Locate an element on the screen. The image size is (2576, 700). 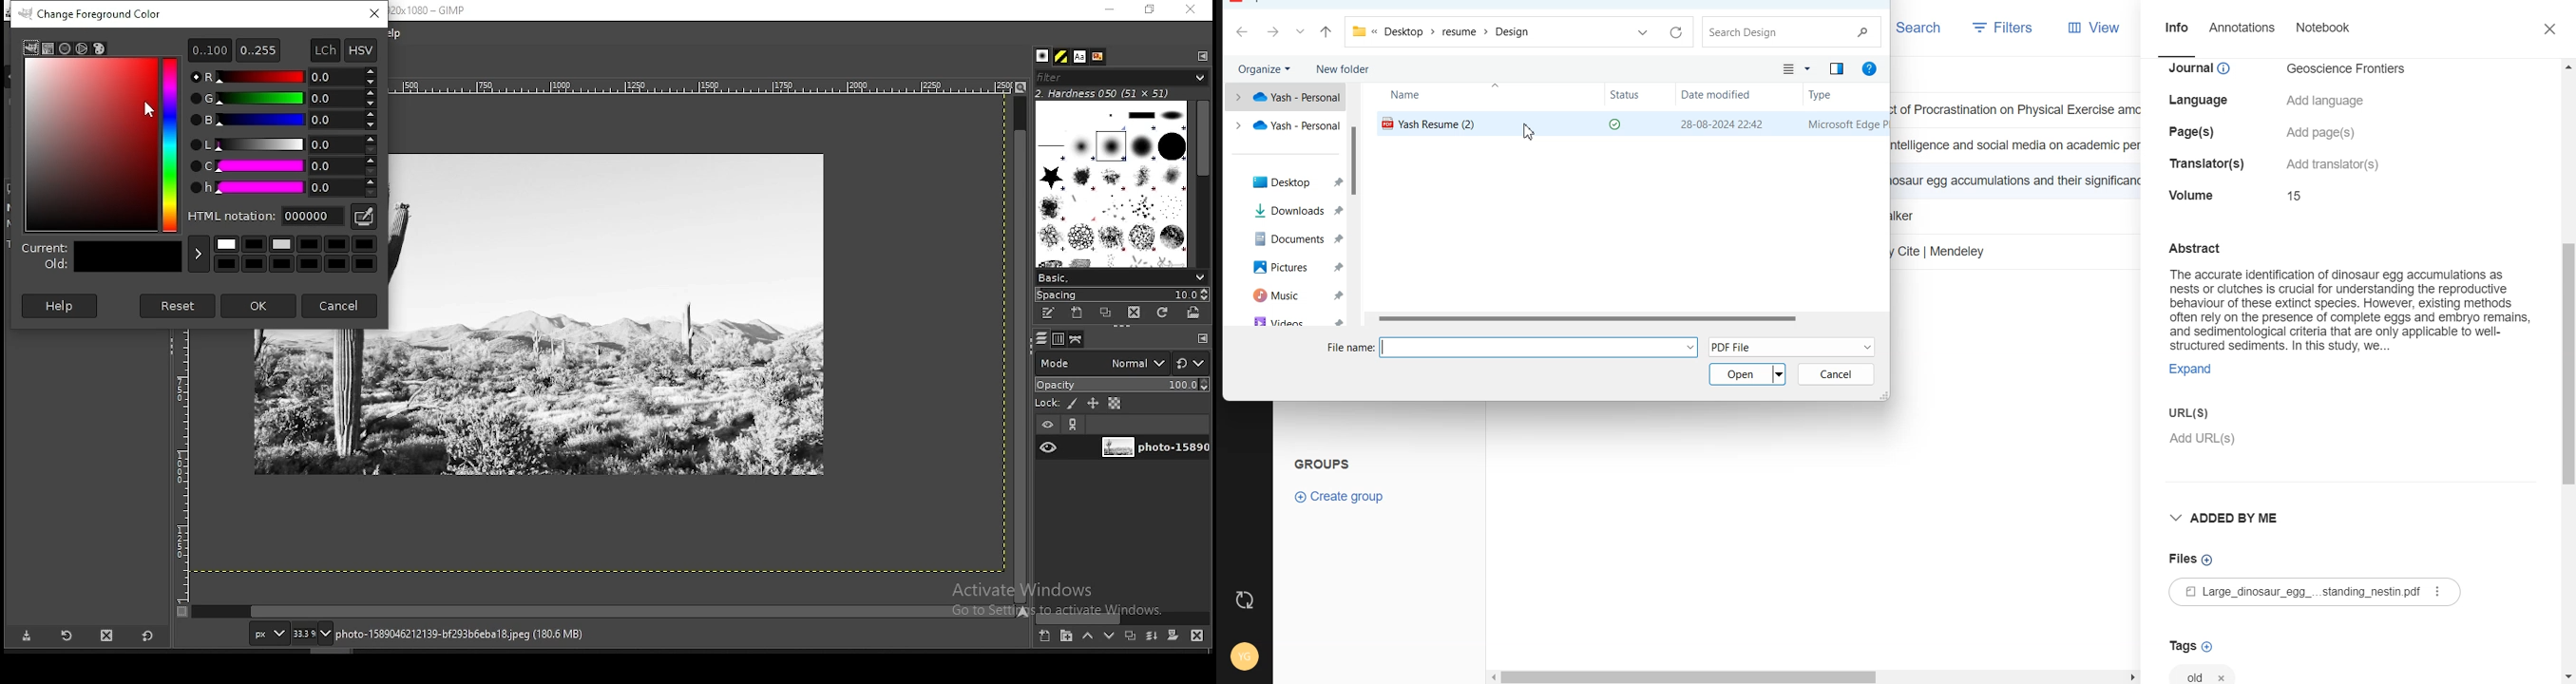
Vertical scroll bar is located at coordinates (2568, 370).